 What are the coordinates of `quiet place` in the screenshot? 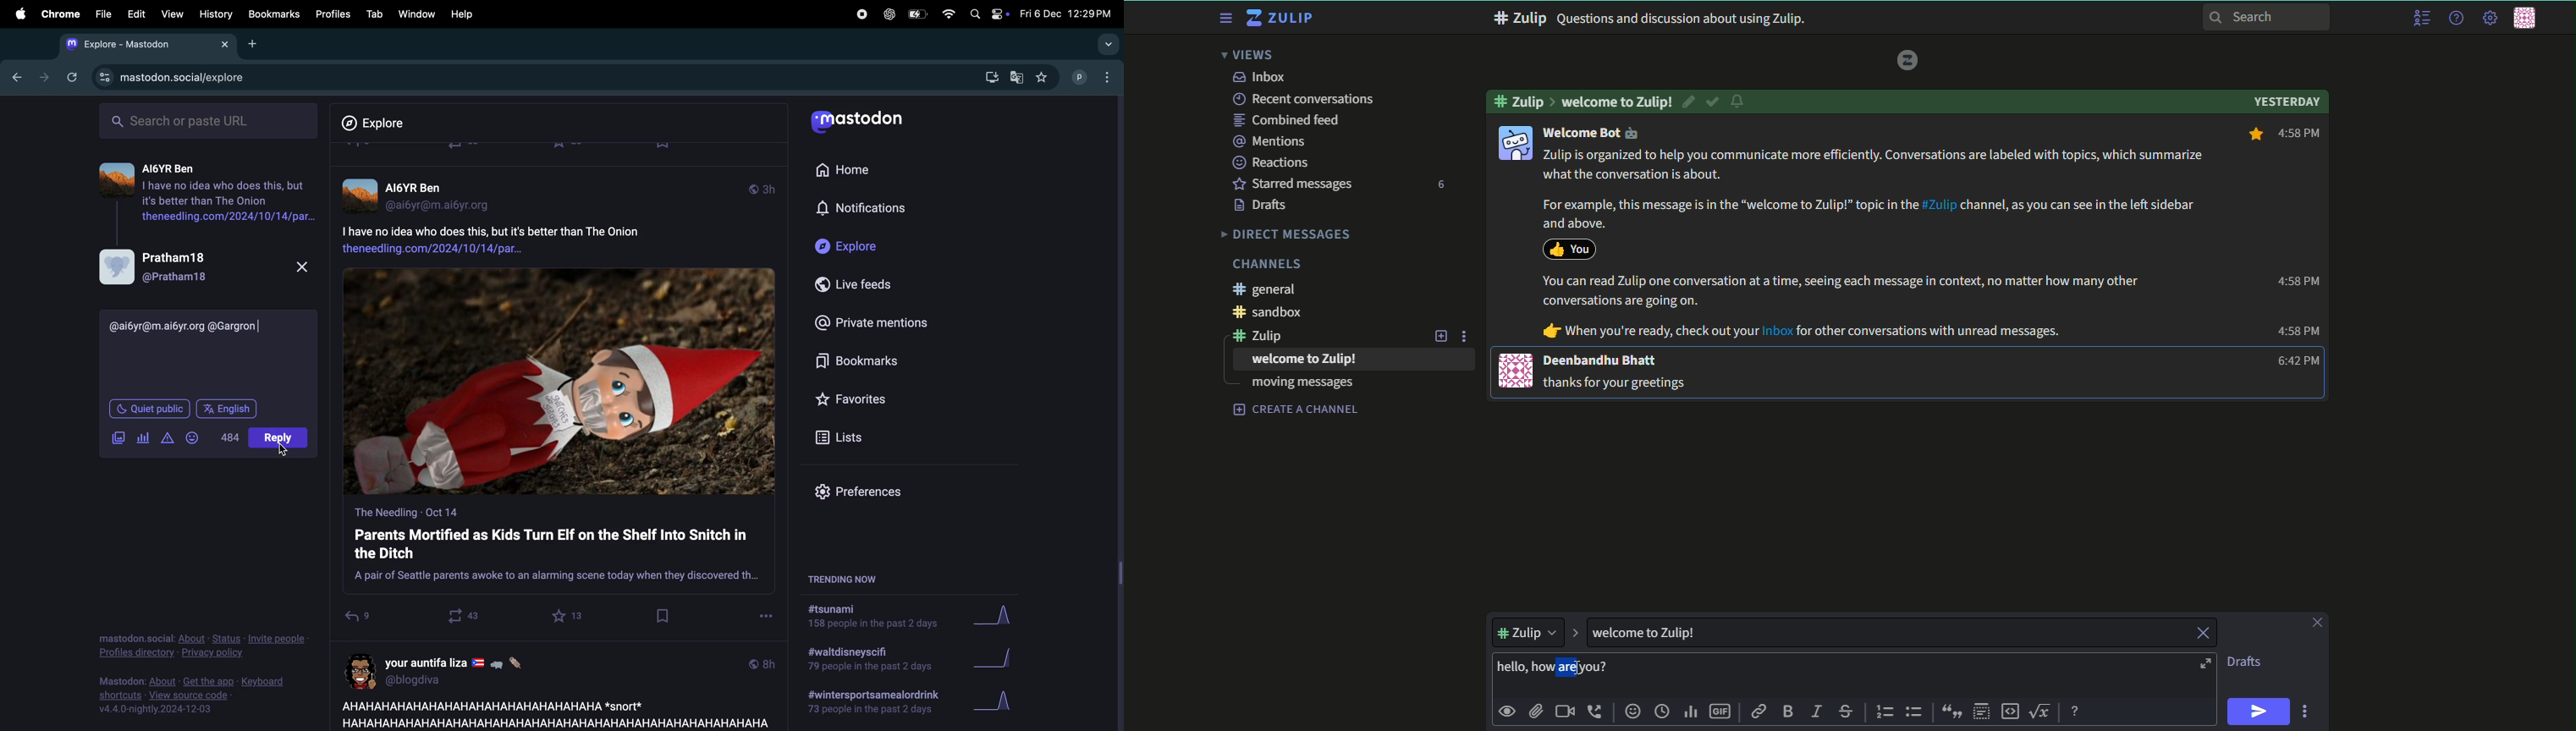 It's located at (150, 407).